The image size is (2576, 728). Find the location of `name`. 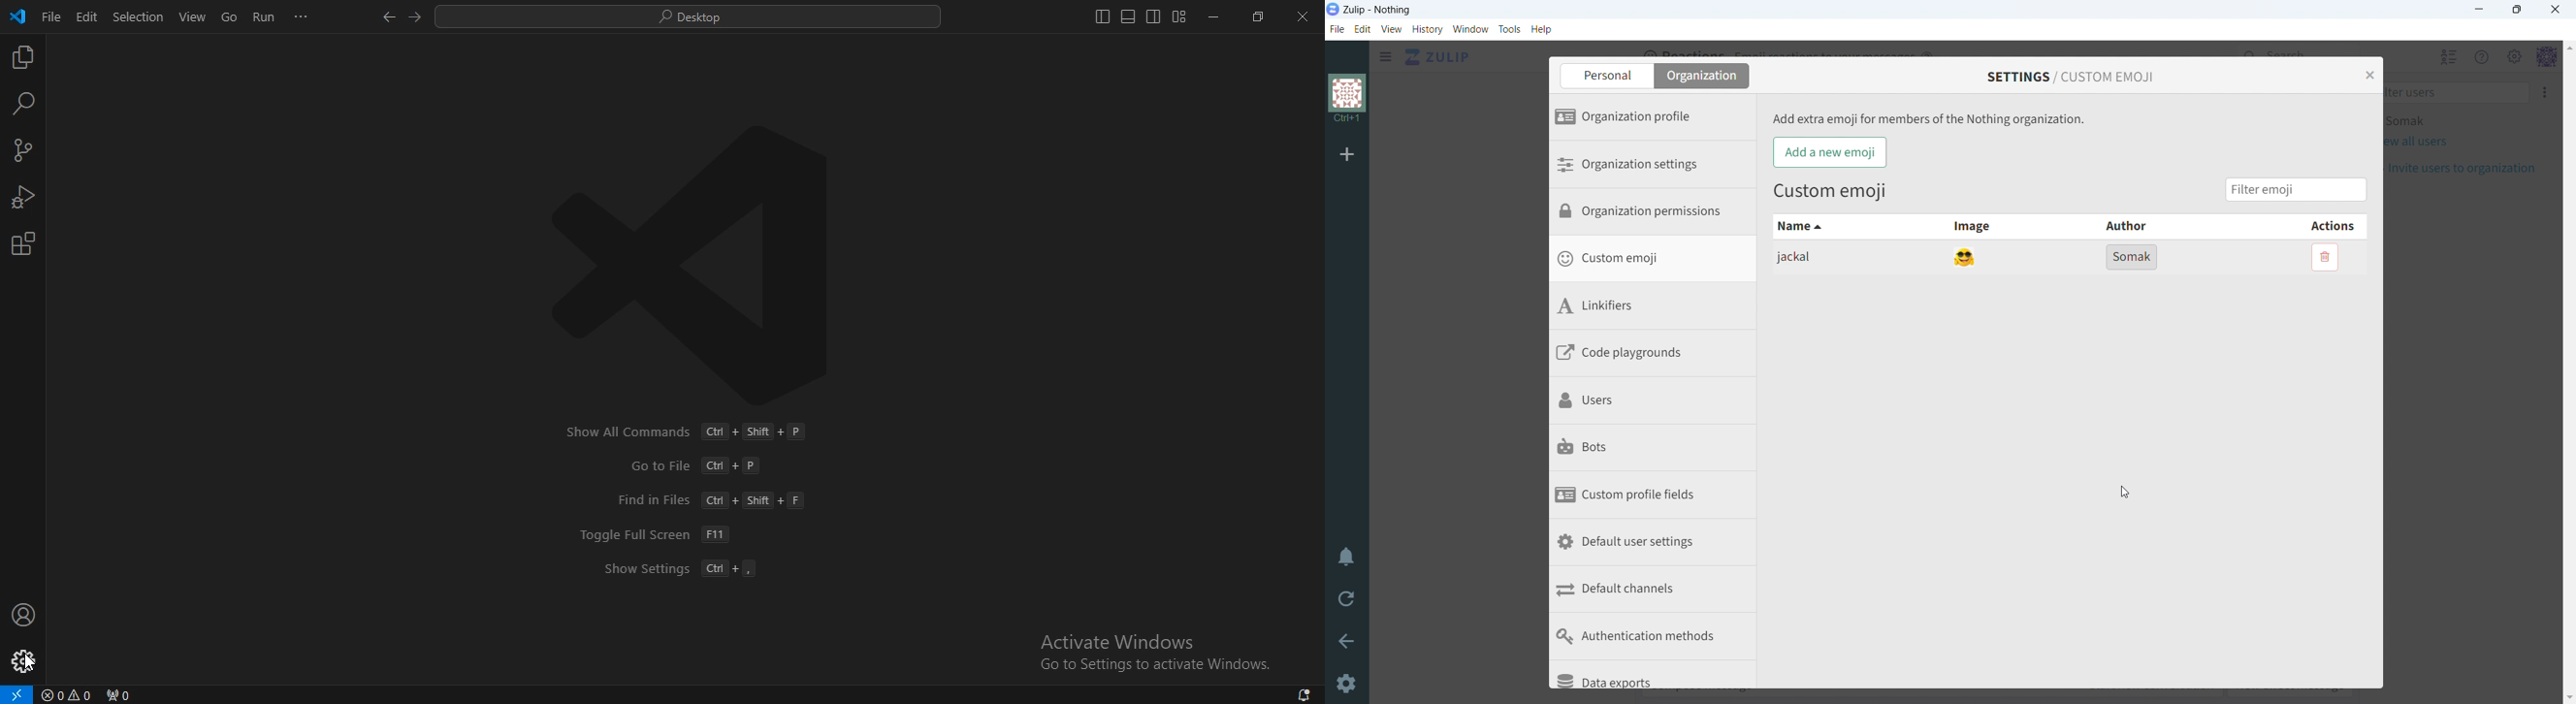

name is located at coordinates (1841, 227).